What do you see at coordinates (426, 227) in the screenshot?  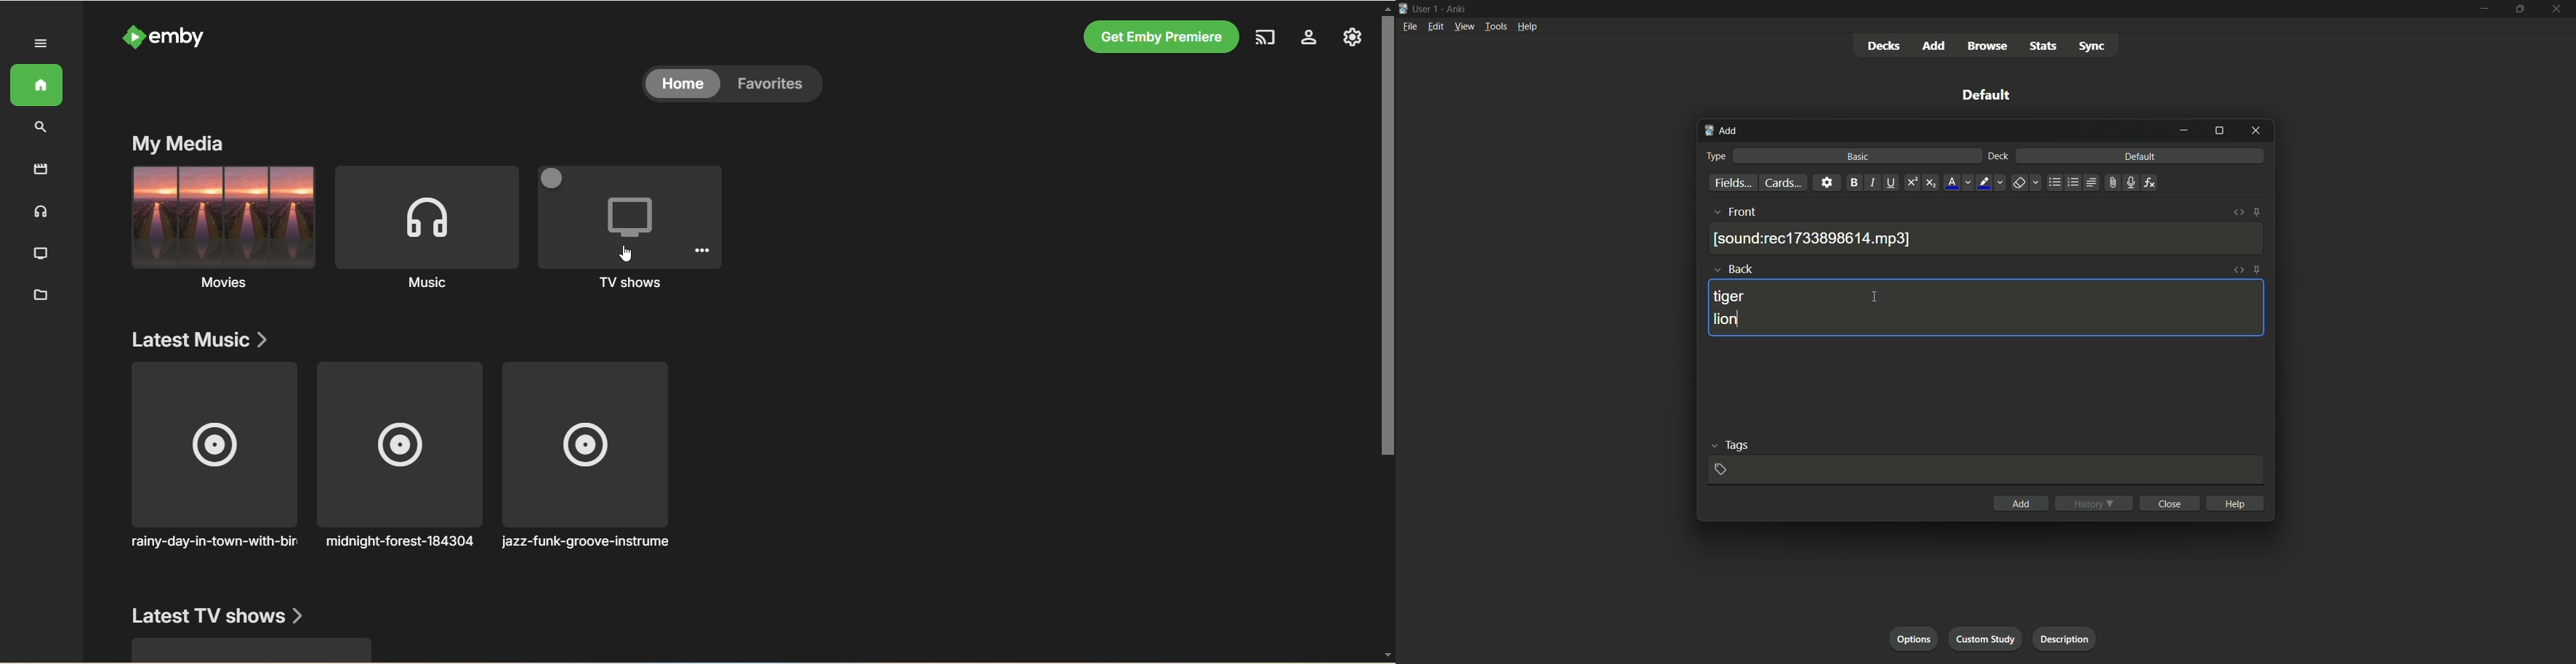 I see `Music` at bounding box center [426, 227].